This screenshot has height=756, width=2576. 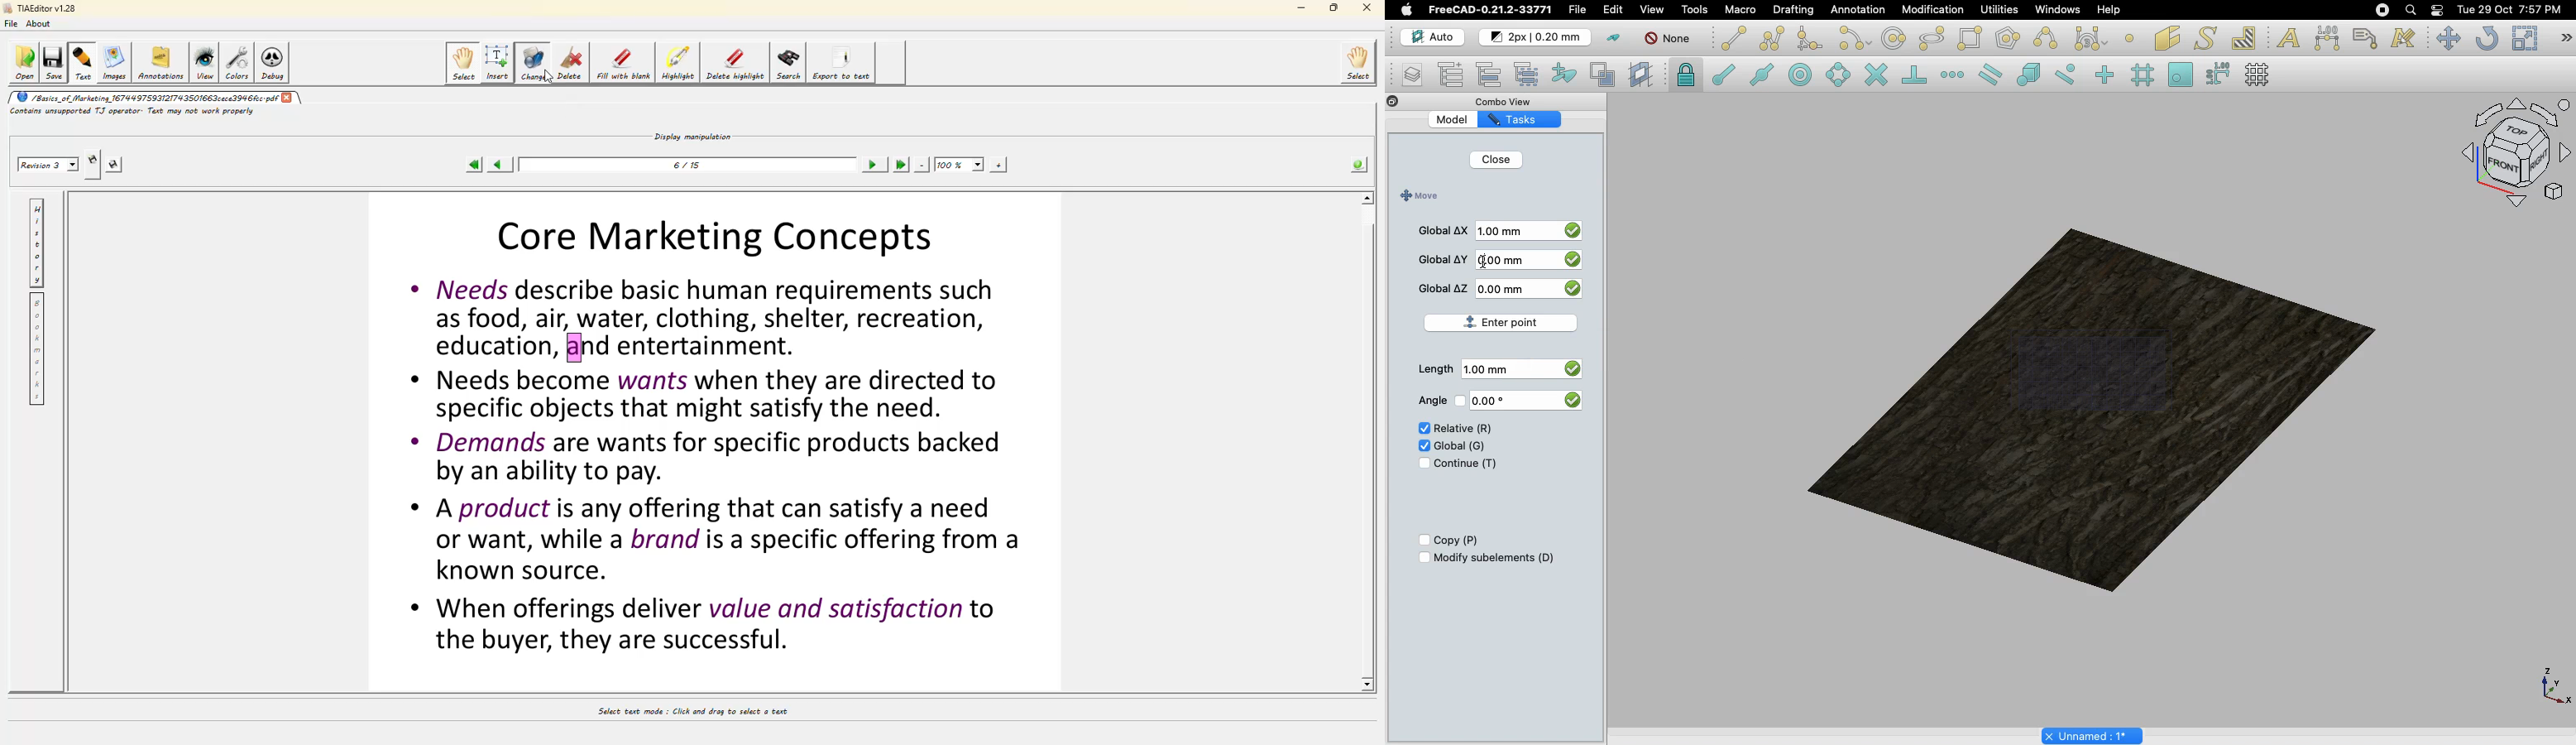 I want to click on Object selected, so click(x=2095, y=402).